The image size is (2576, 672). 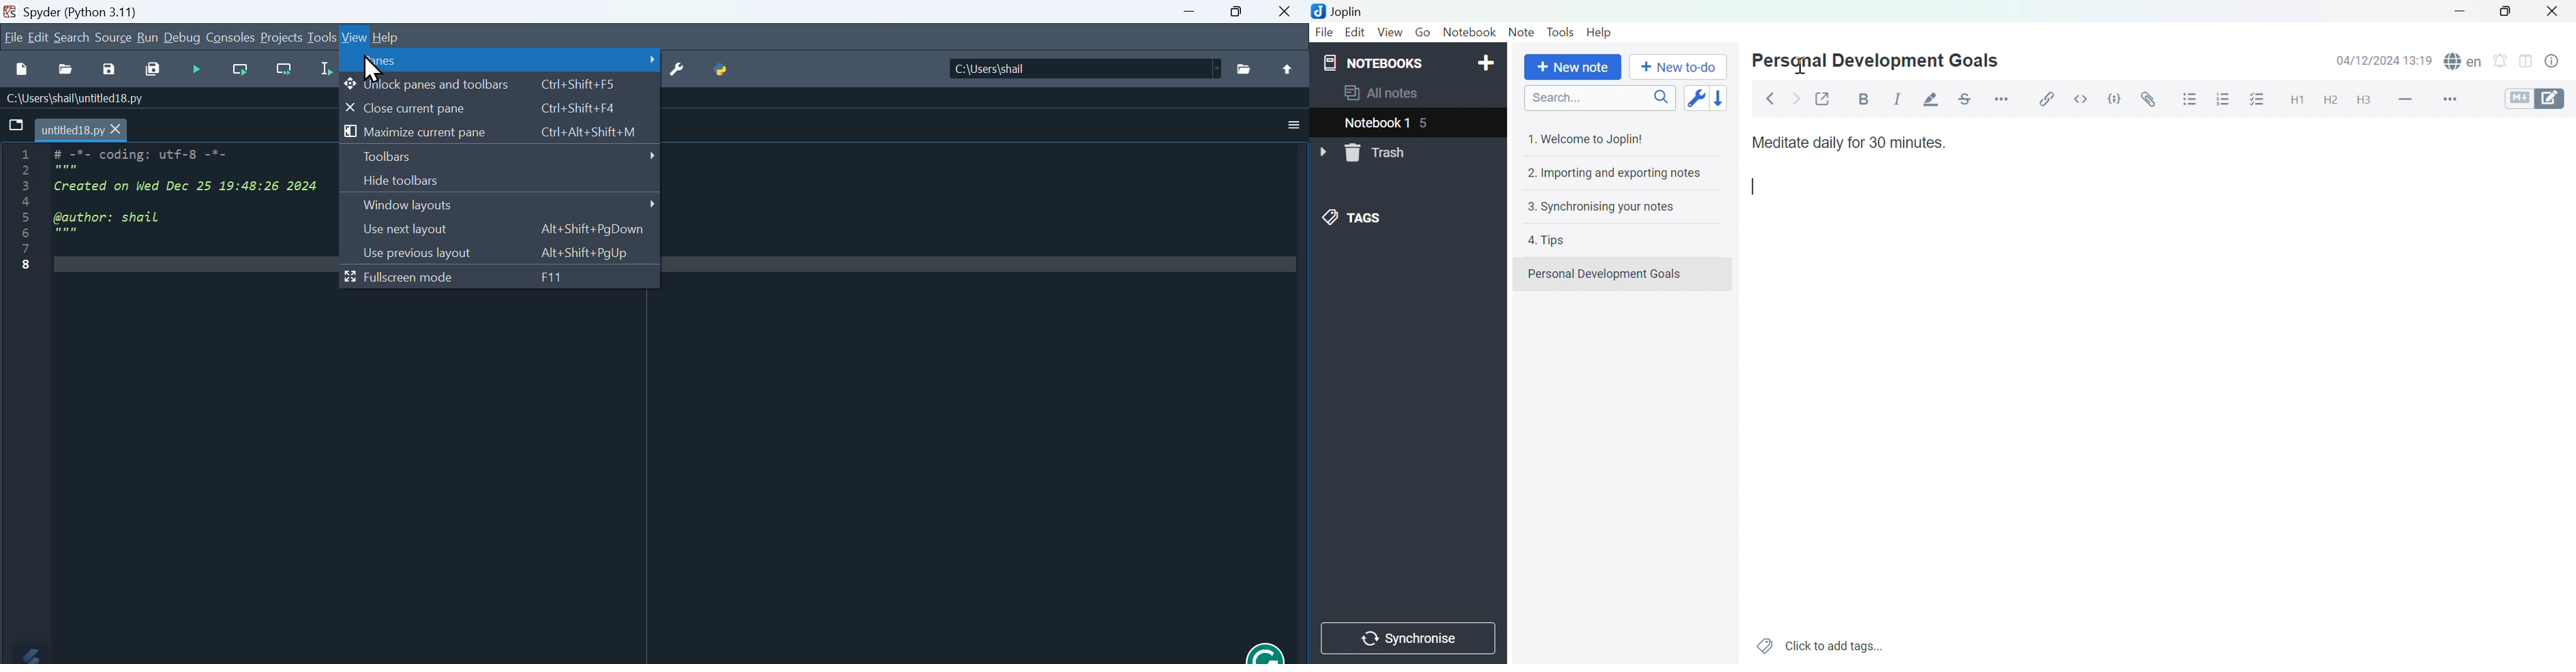 What do you see at coordinates (1355, 216) in the screenshot?
I see `TAGS` at bounding box center [1355, 216].